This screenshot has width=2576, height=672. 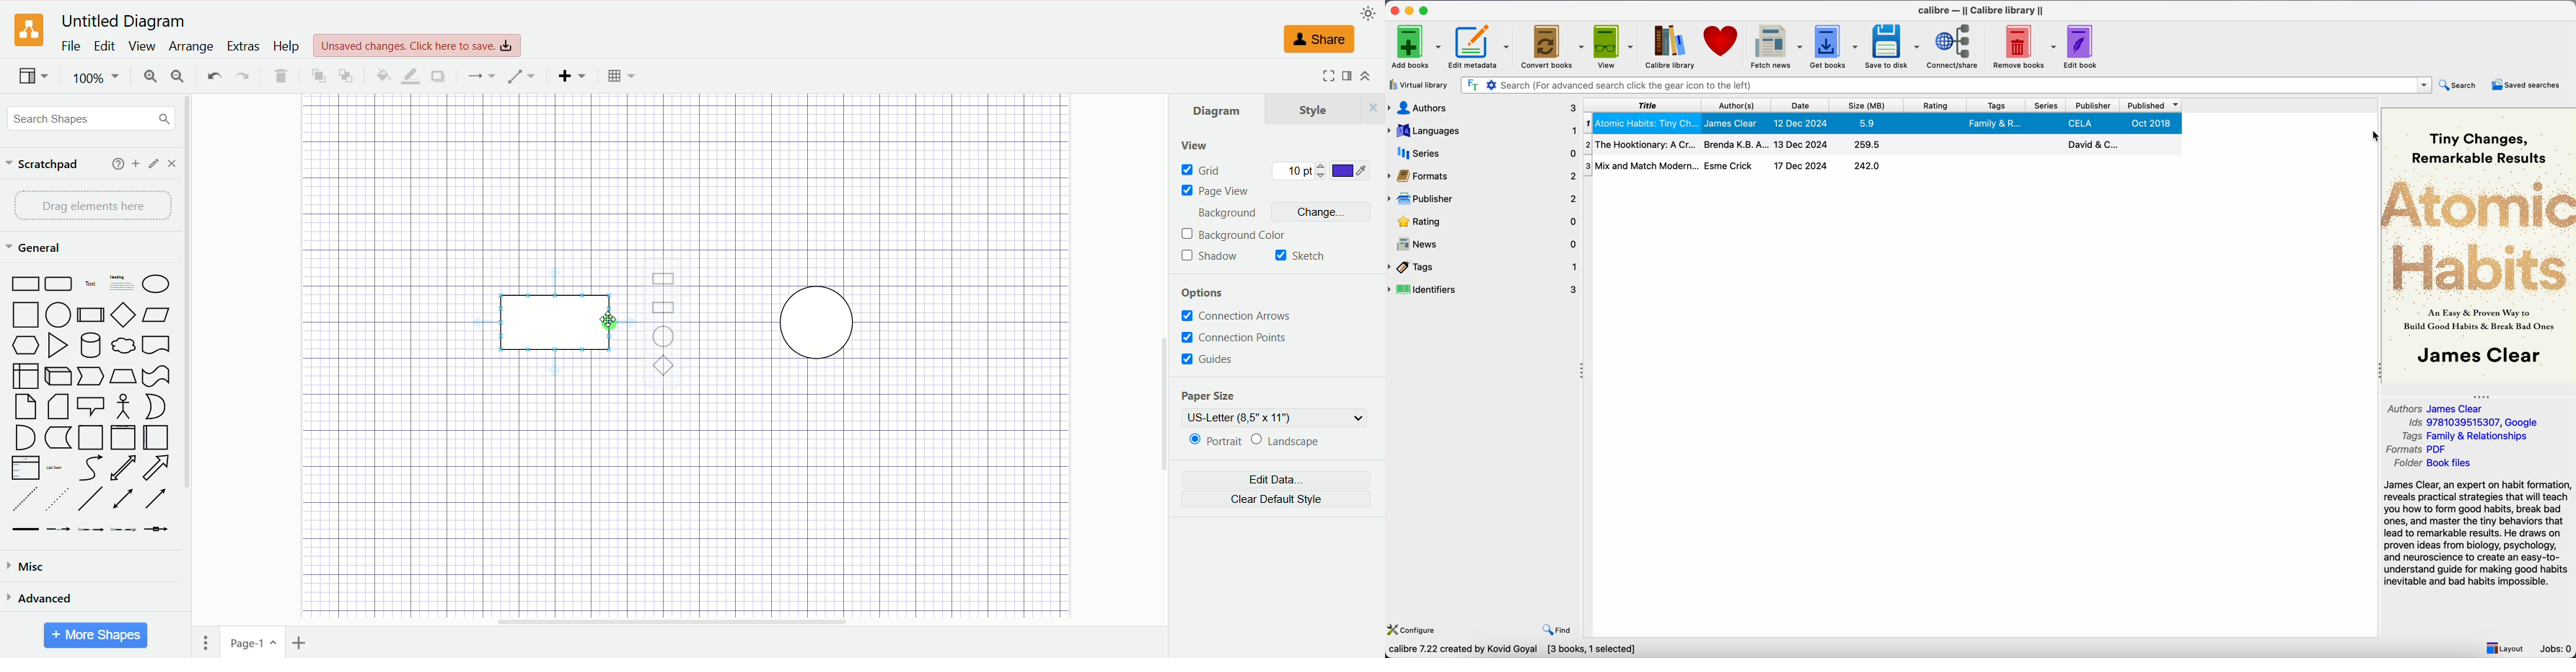 What do you see at coordinates (26, 346) in the screenshot?
I see `Hexagon` at bounding box center [26, 346].